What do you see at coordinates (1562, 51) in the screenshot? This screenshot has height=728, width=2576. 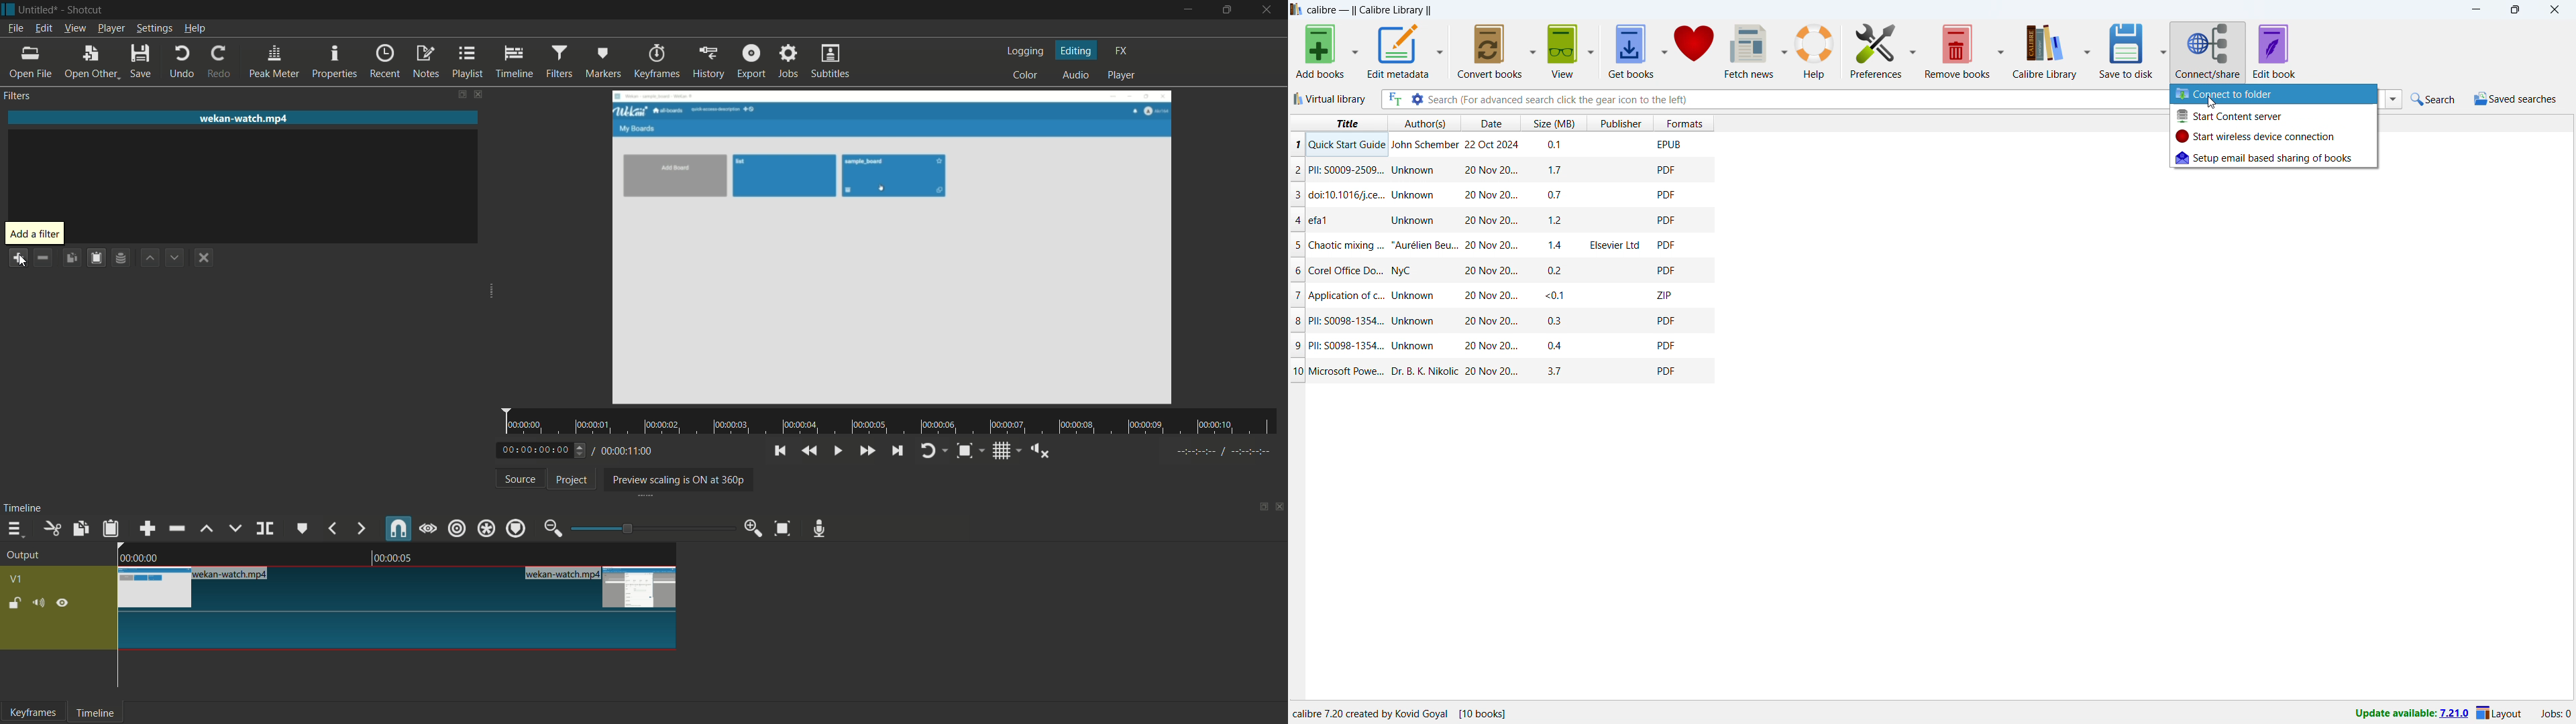 I see `get books` at bounding box center [1562, 51].